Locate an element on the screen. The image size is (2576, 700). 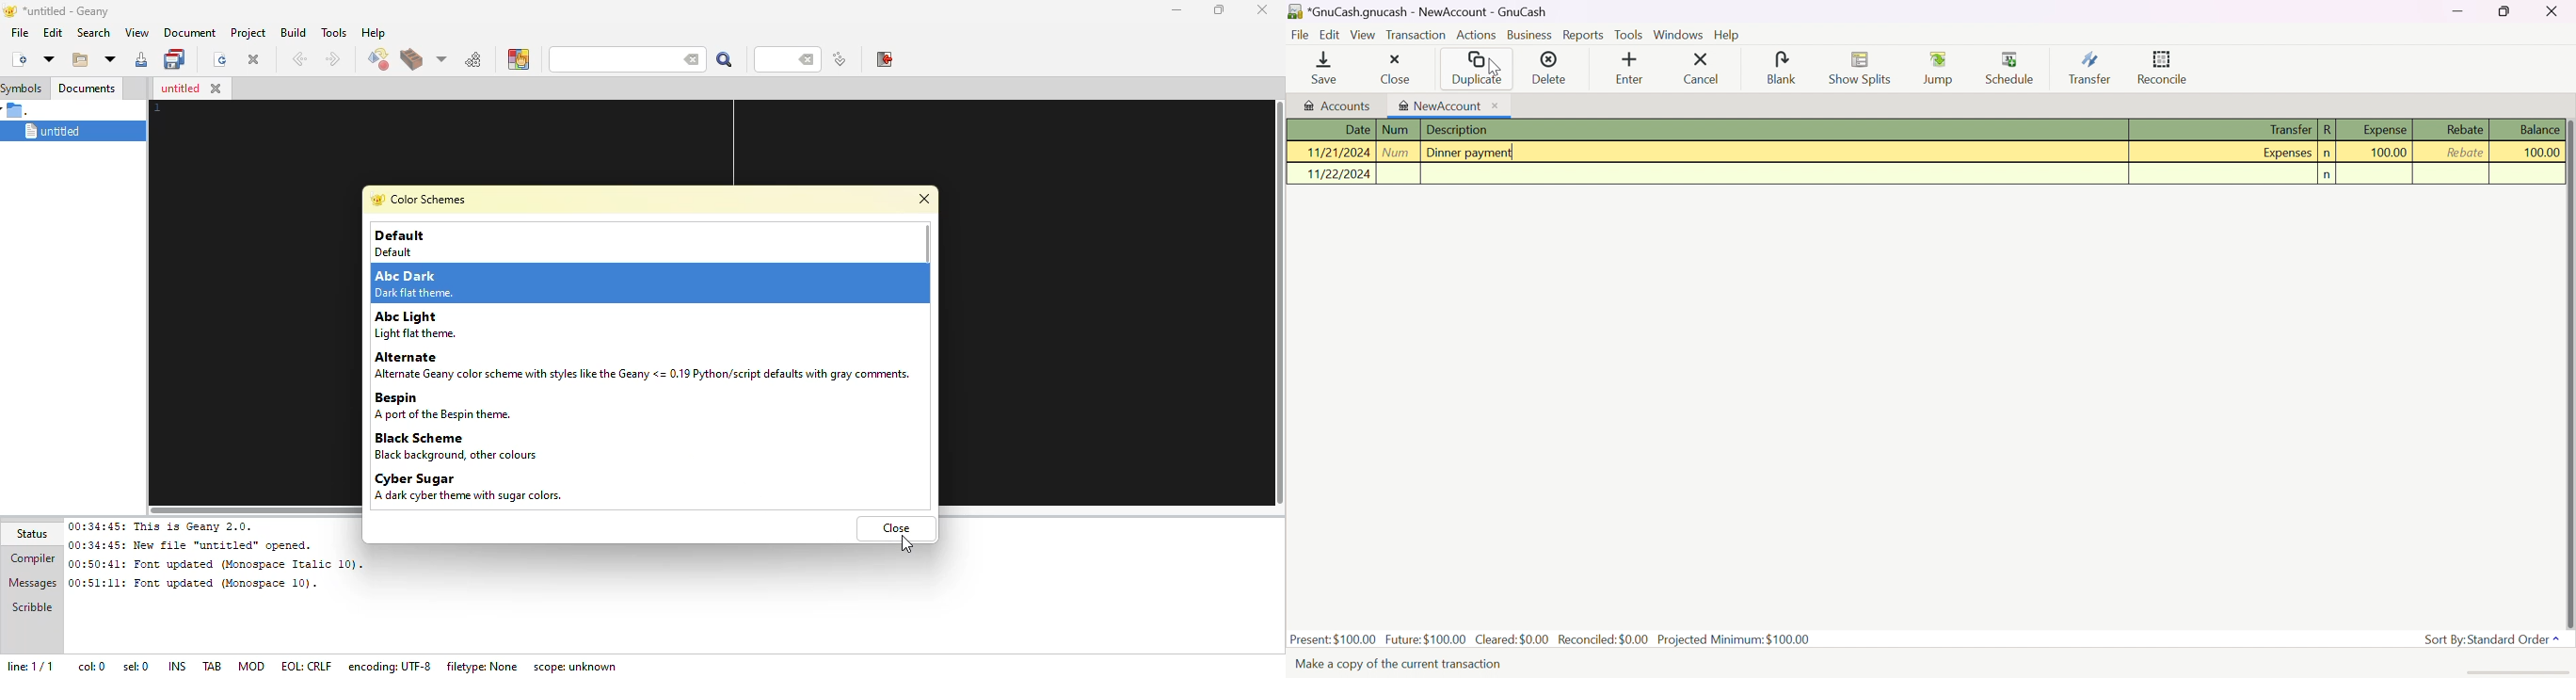
compiler is located at coordinates (32, 558).